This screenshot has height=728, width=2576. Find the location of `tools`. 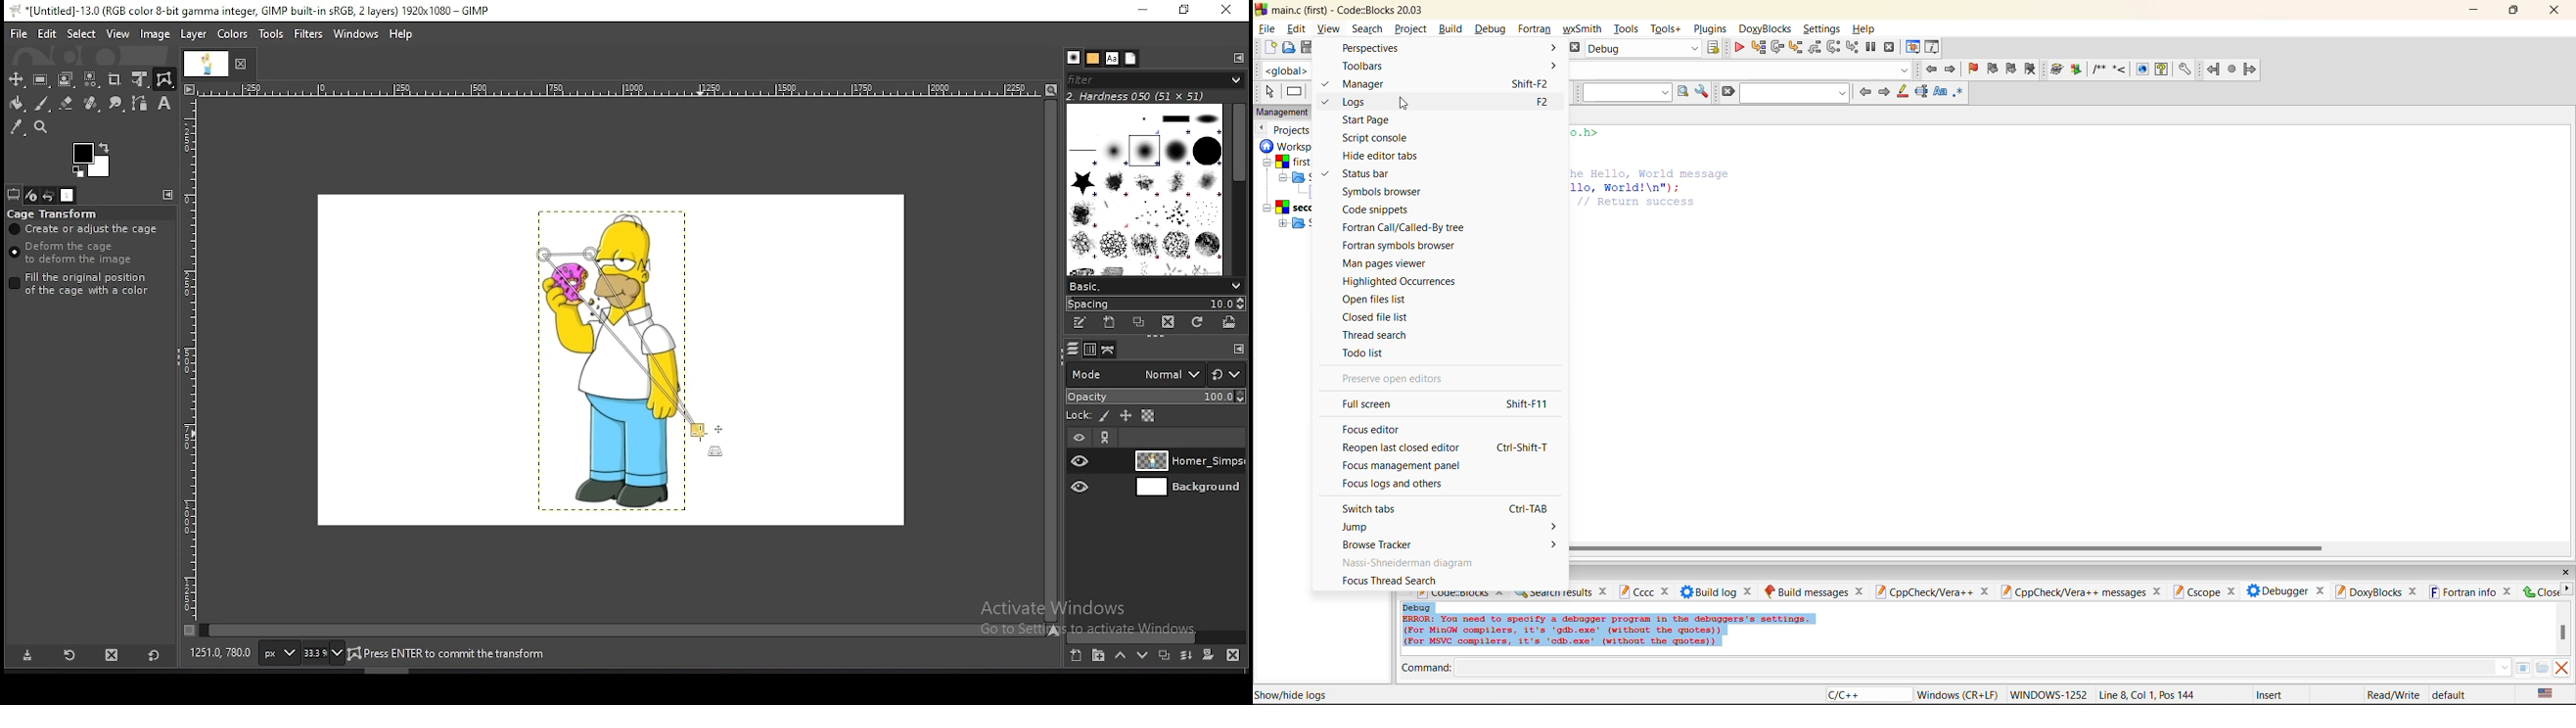

tools is located at coordinates (272, 34).